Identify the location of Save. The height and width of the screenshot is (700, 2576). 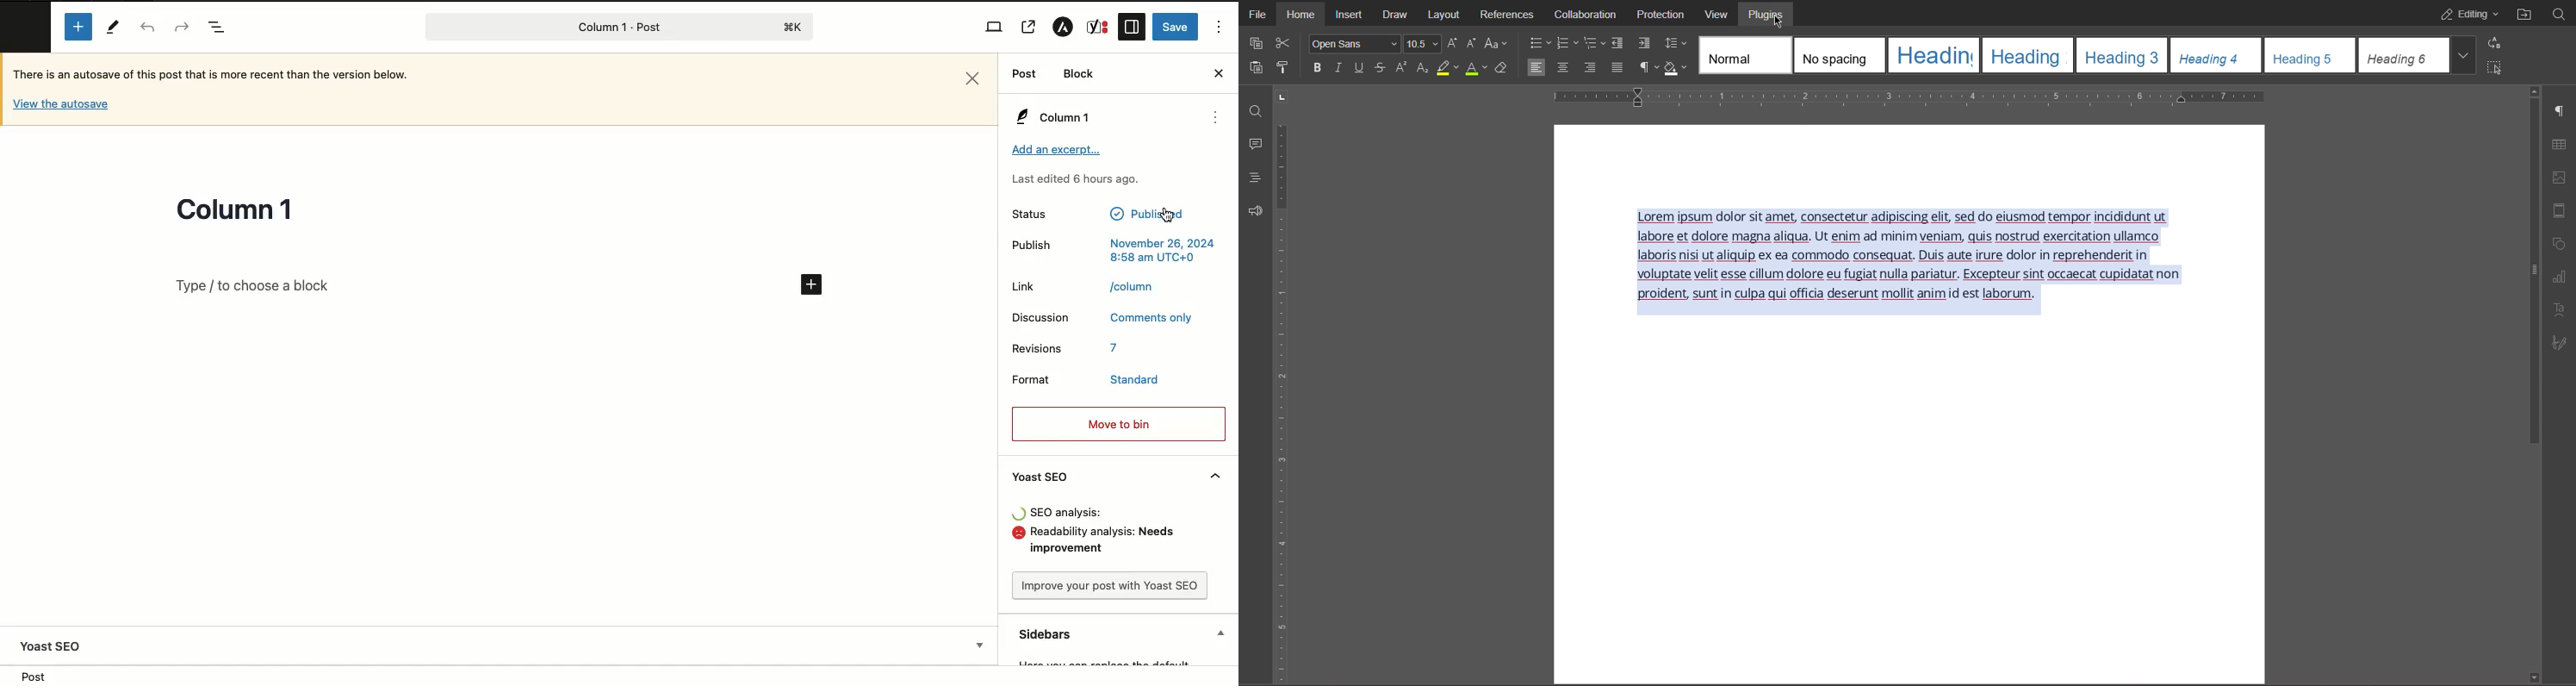
(1177, 26).